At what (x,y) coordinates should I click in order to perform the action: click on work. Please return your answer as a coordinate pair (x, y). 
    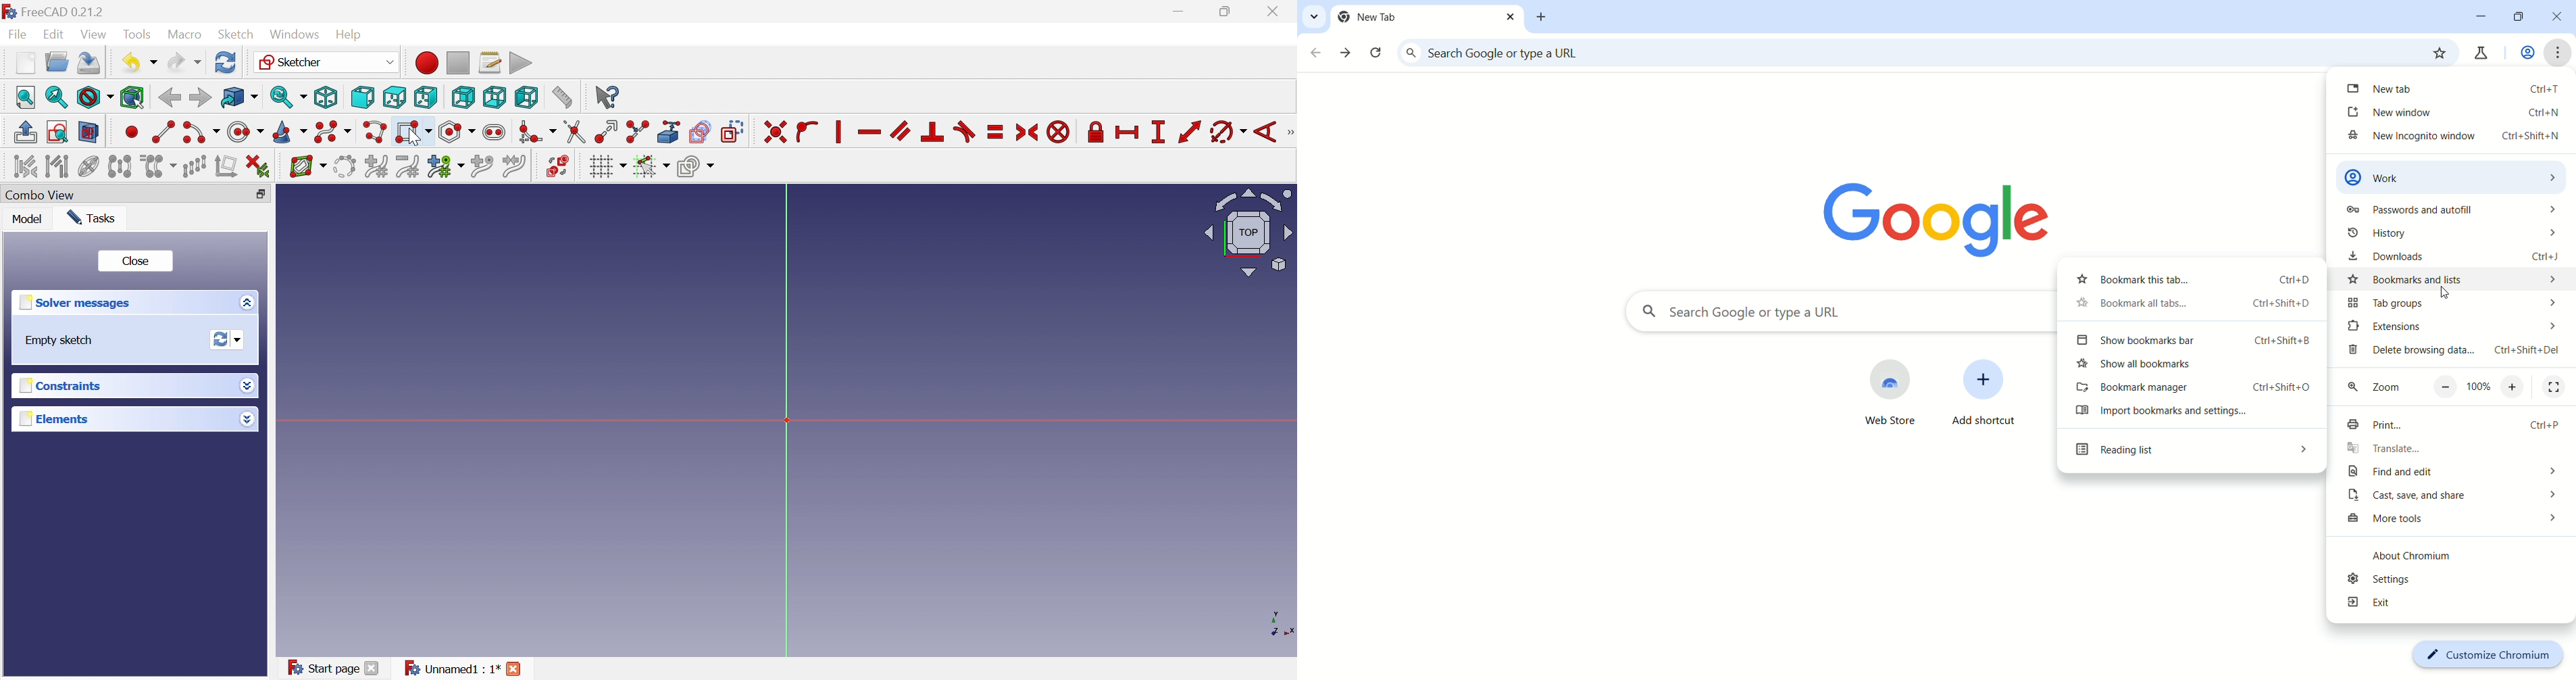
    Looking at the image, I should click on (2526, 54).